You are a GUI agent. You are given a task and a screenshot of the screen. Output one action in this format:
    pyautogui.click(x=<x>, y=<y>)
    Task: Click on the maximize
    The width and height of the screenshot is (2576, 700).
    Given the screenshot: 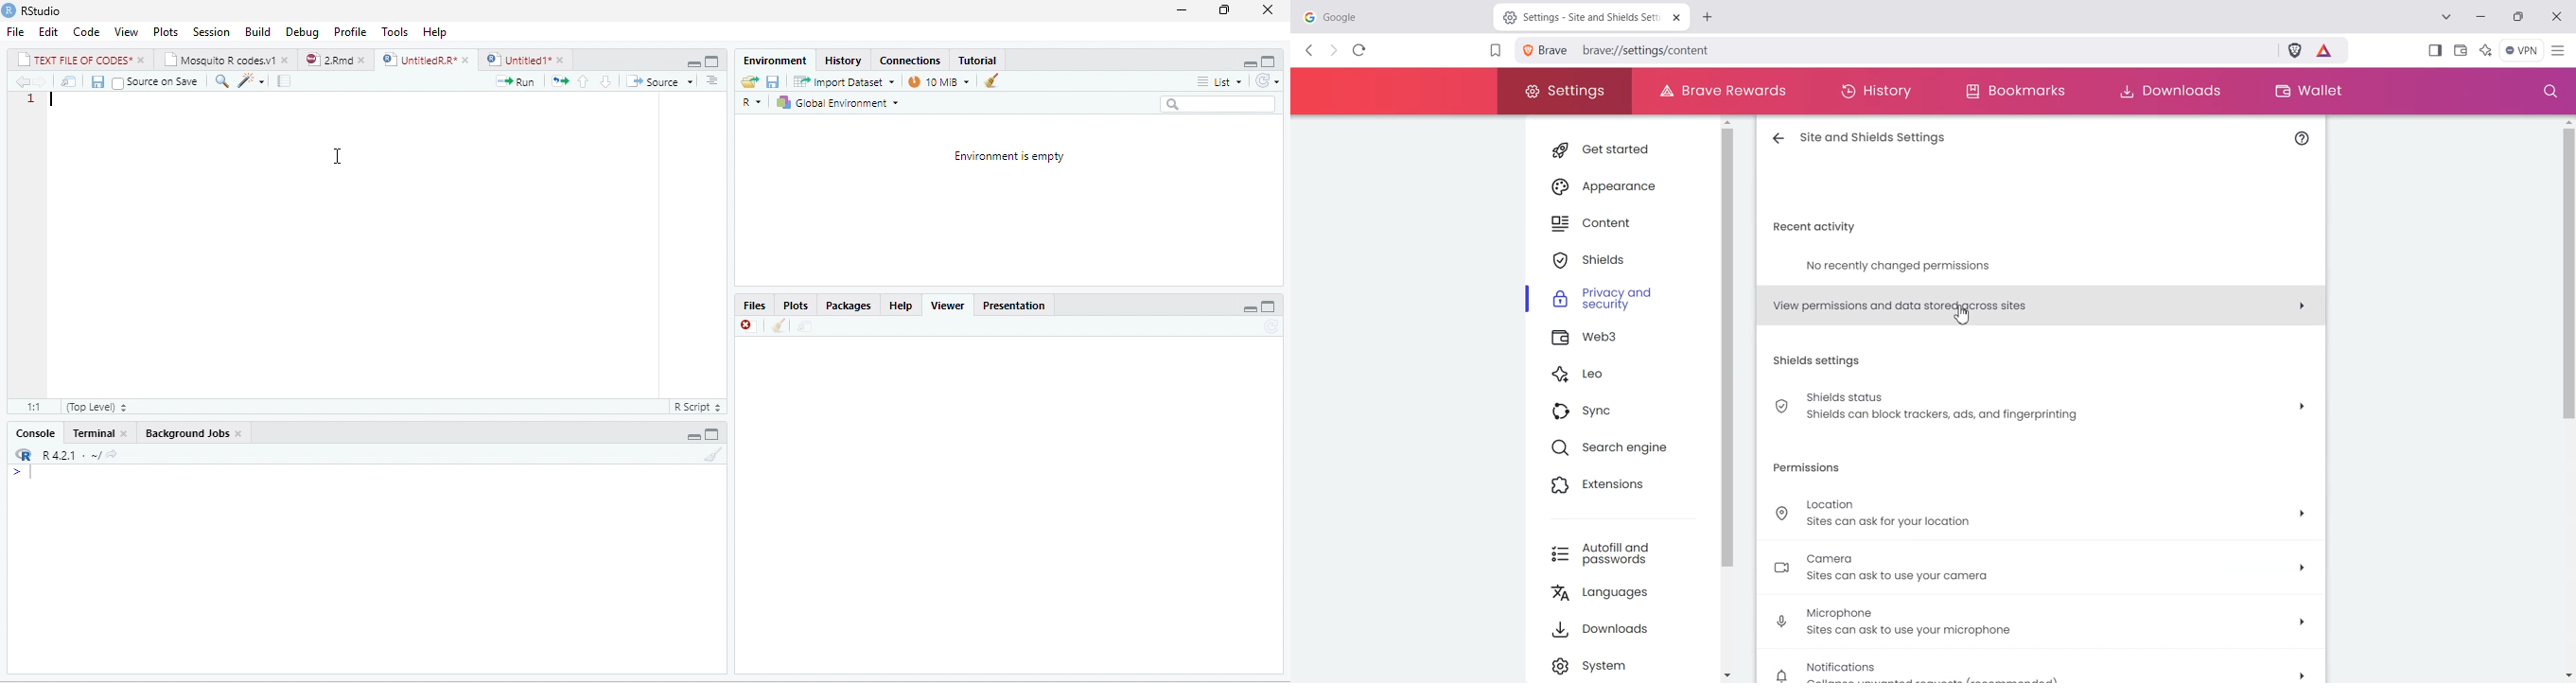 What is the action you would take?
    pyautogui.click(x=713, y=432)
    